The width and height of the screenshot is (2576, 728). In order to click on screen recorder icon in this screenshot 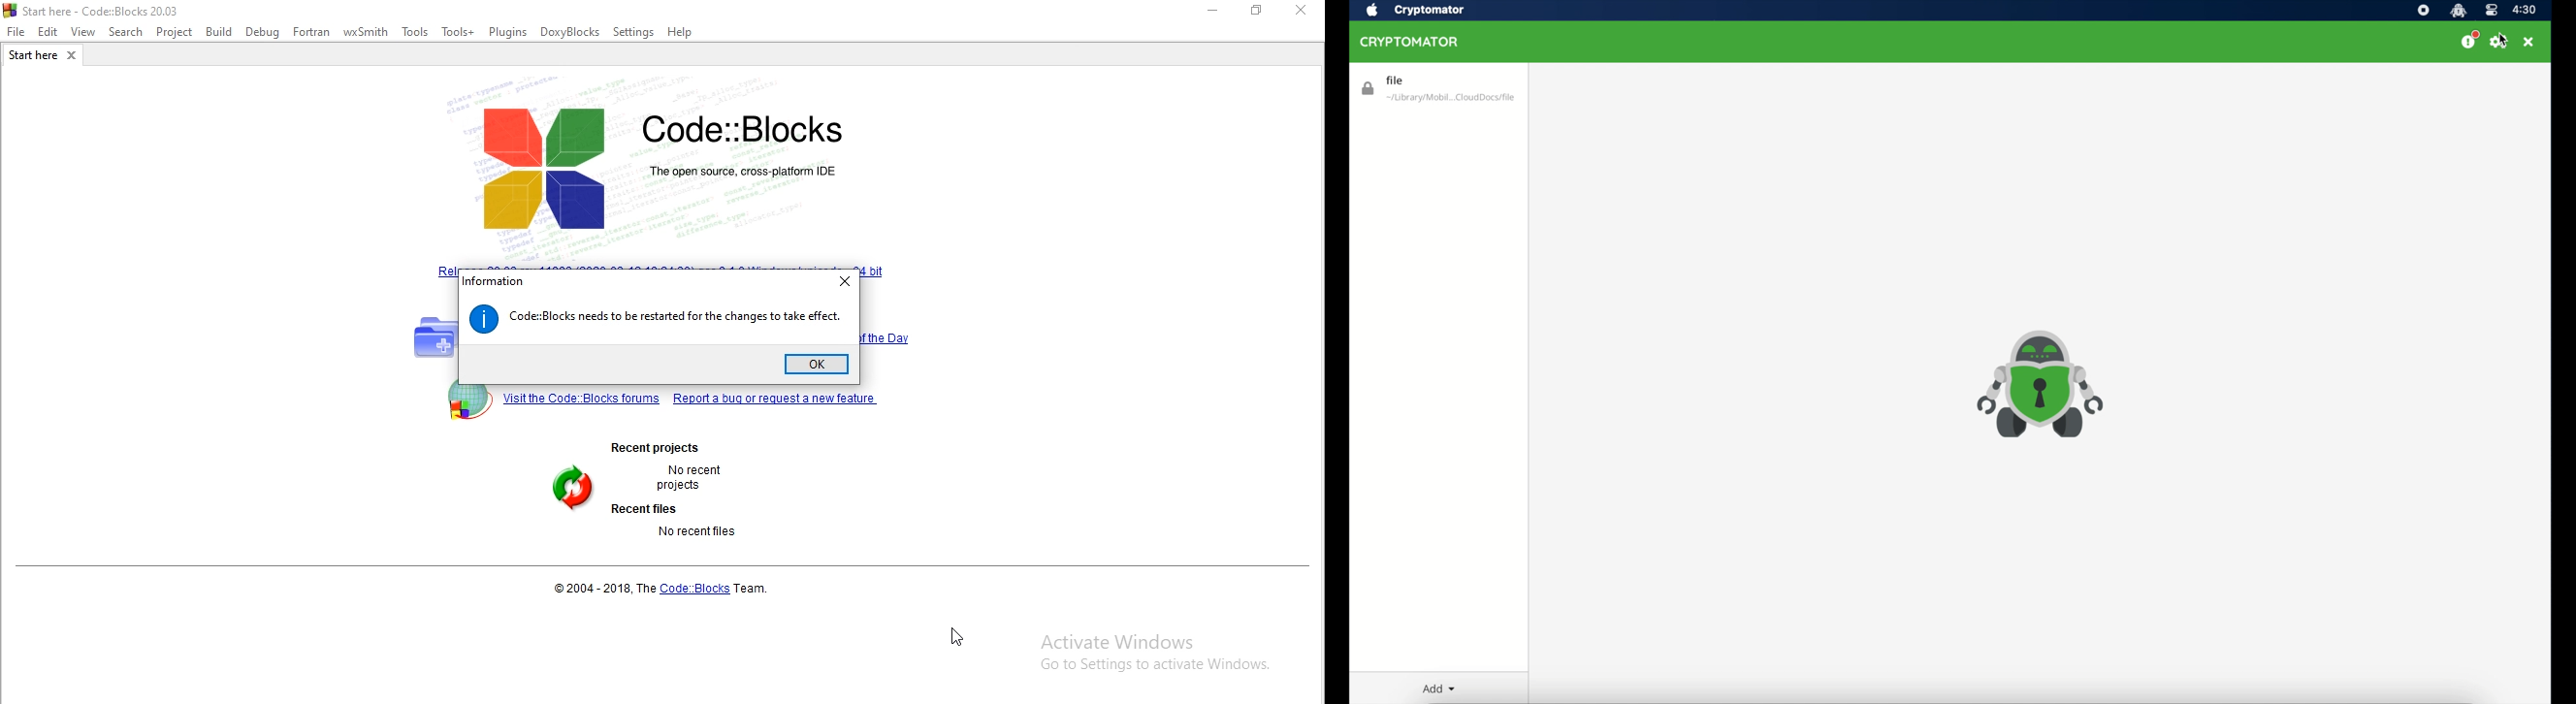, I will do `click(2425, 10)`.